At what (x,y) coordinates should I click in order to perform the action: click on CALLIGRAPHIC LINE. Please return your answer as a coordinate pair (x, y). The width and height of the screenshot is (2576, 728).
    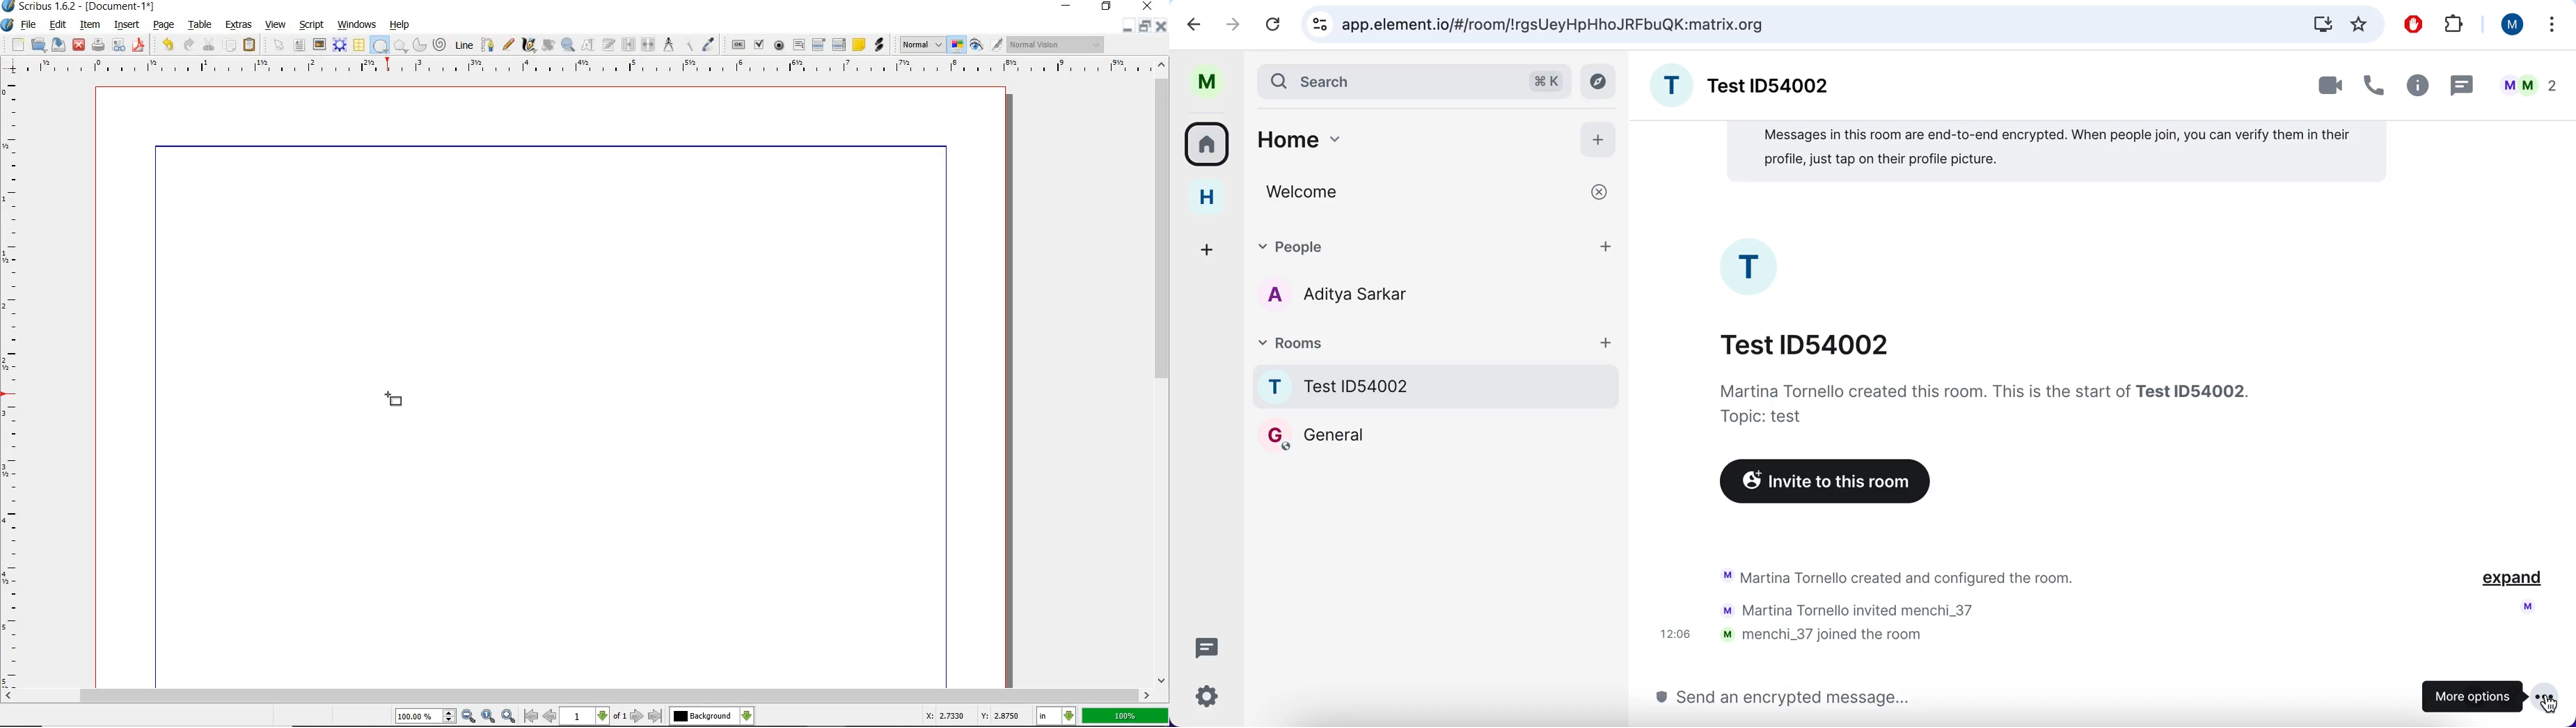
    Looking at the image, I should click on (528, 45).